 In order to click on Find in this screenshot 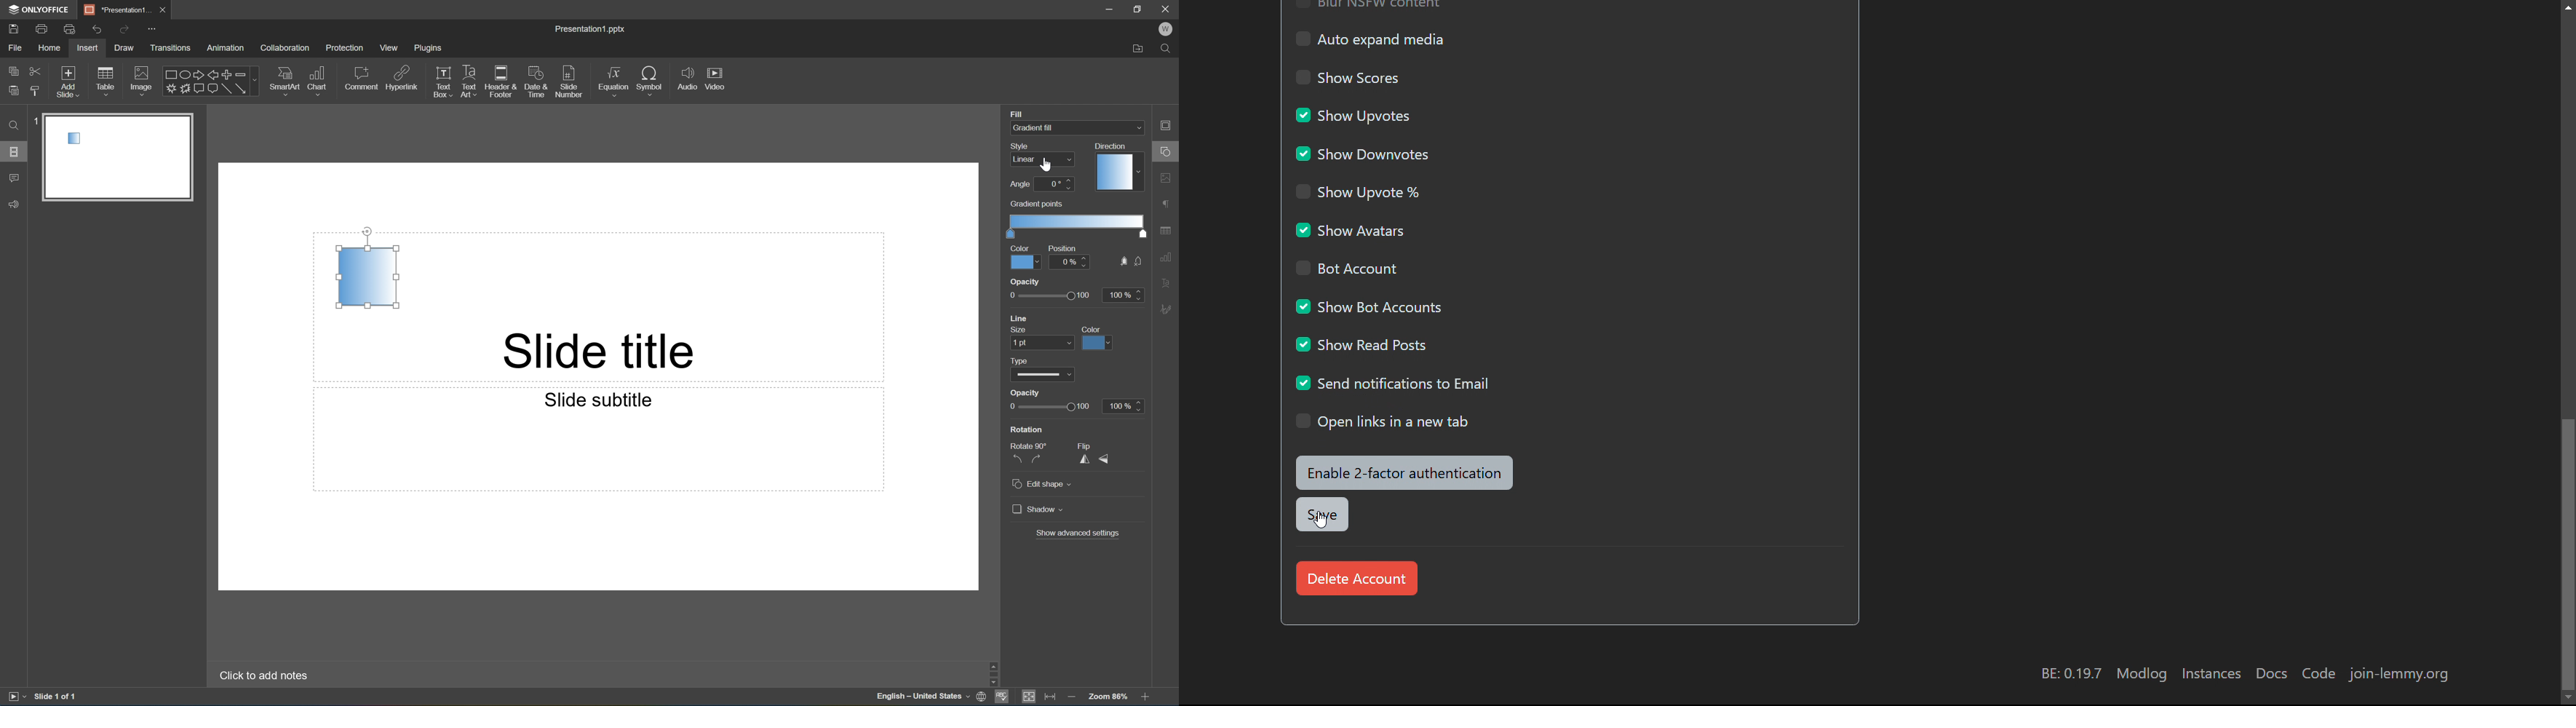, I will do `click(13, 125)`.